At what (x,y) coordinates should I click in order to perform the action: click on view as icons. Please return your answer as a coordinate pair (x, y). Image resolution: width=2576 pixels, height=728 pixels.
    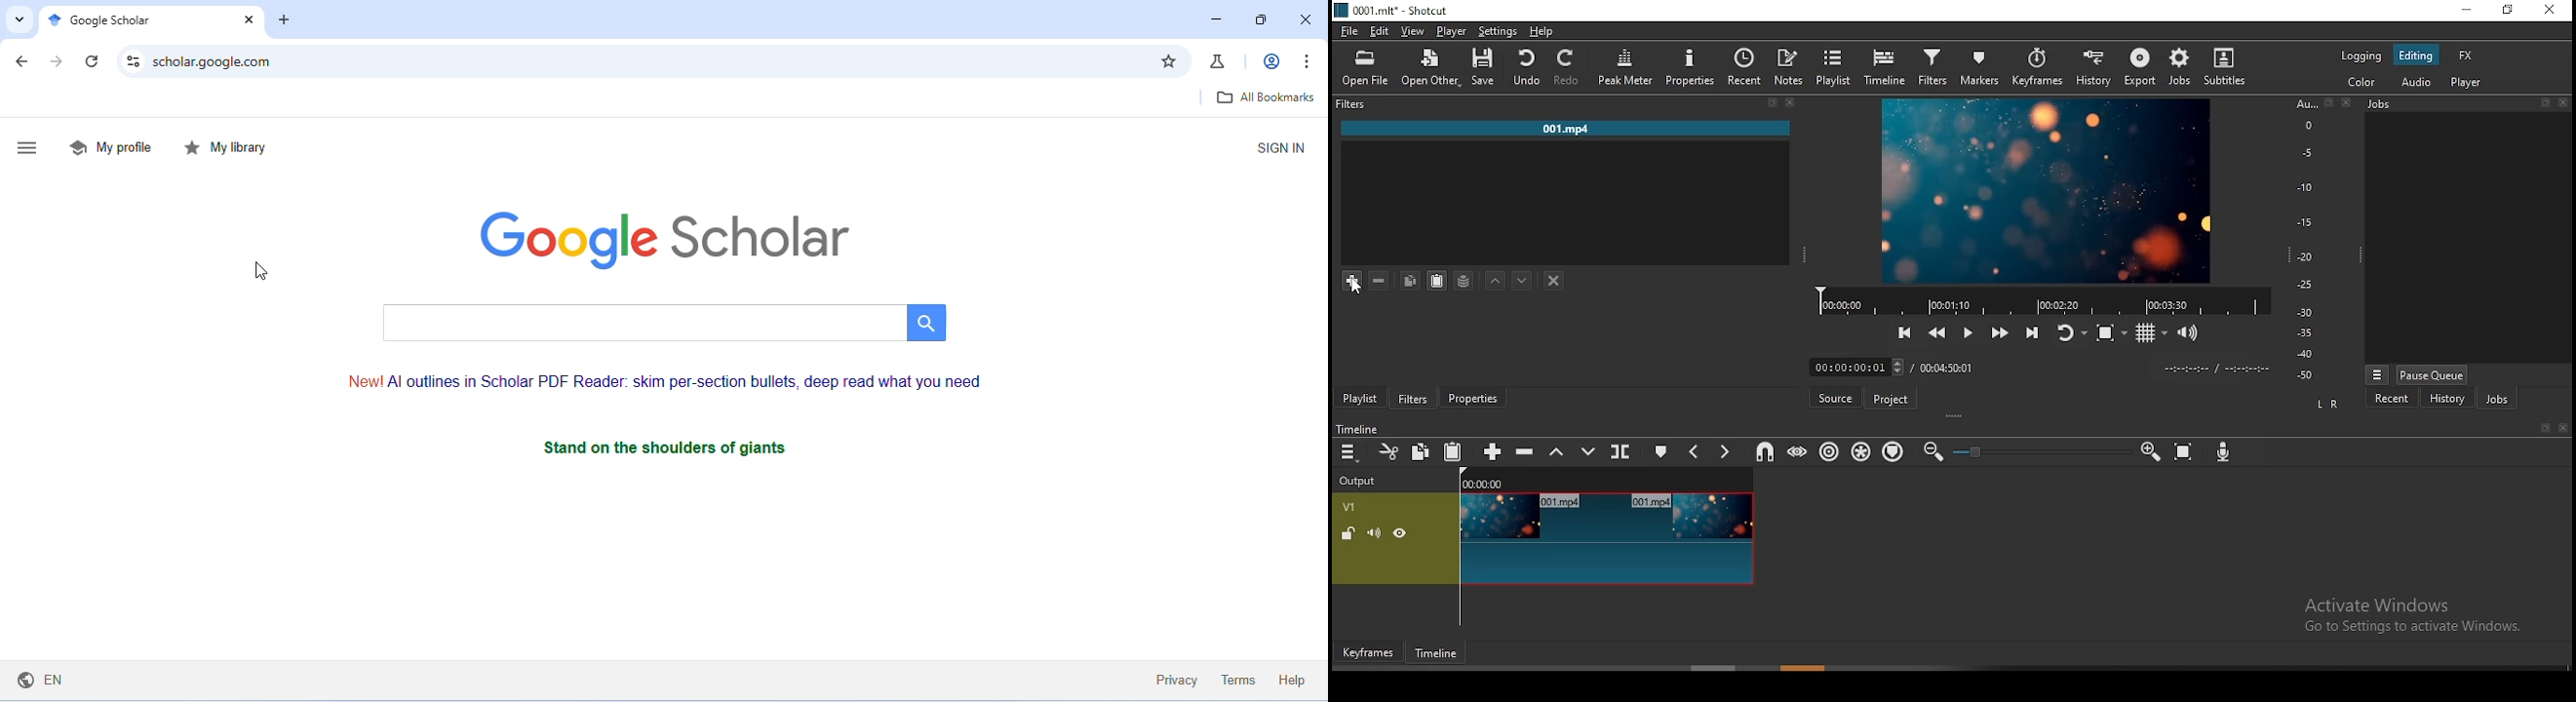
    Looking at the image, I should click on (1588, 369).